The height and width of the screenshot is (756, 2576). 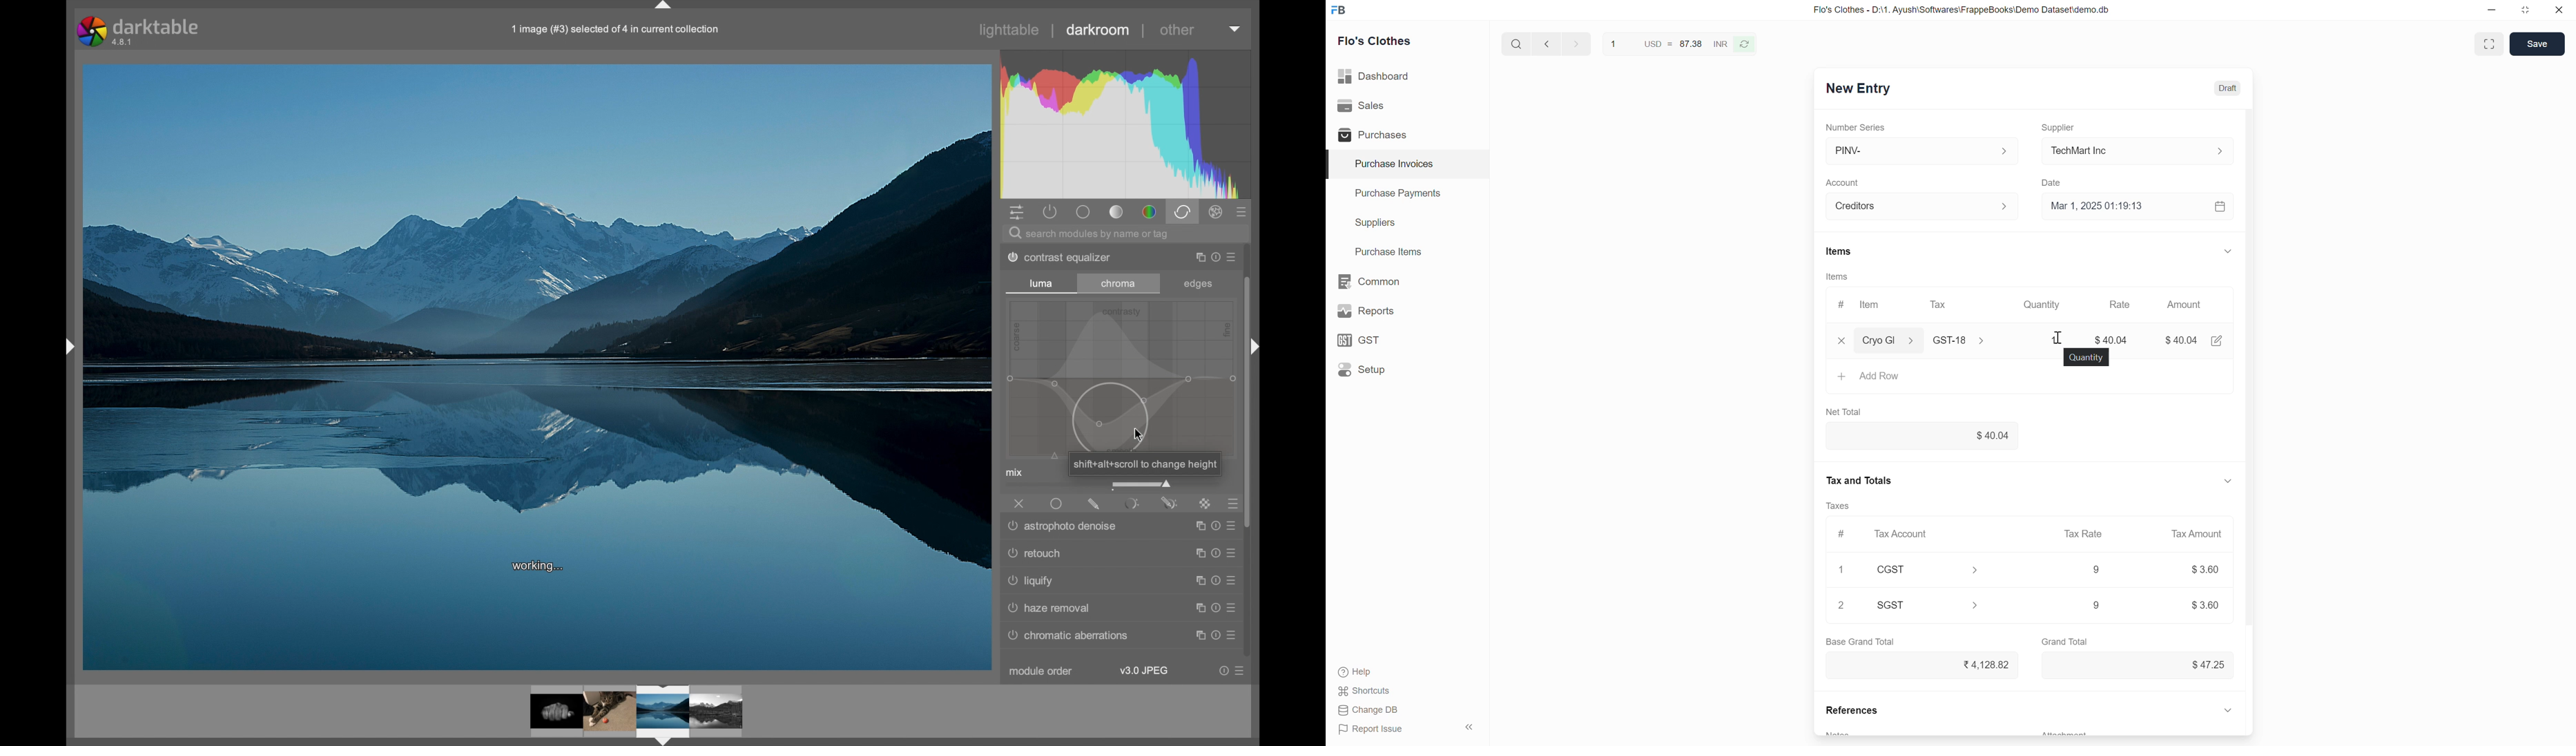 What do you see at coordinates (2066, 640) in the screenshot?
I see `Grand Total` at bounding box center [2066, 640].